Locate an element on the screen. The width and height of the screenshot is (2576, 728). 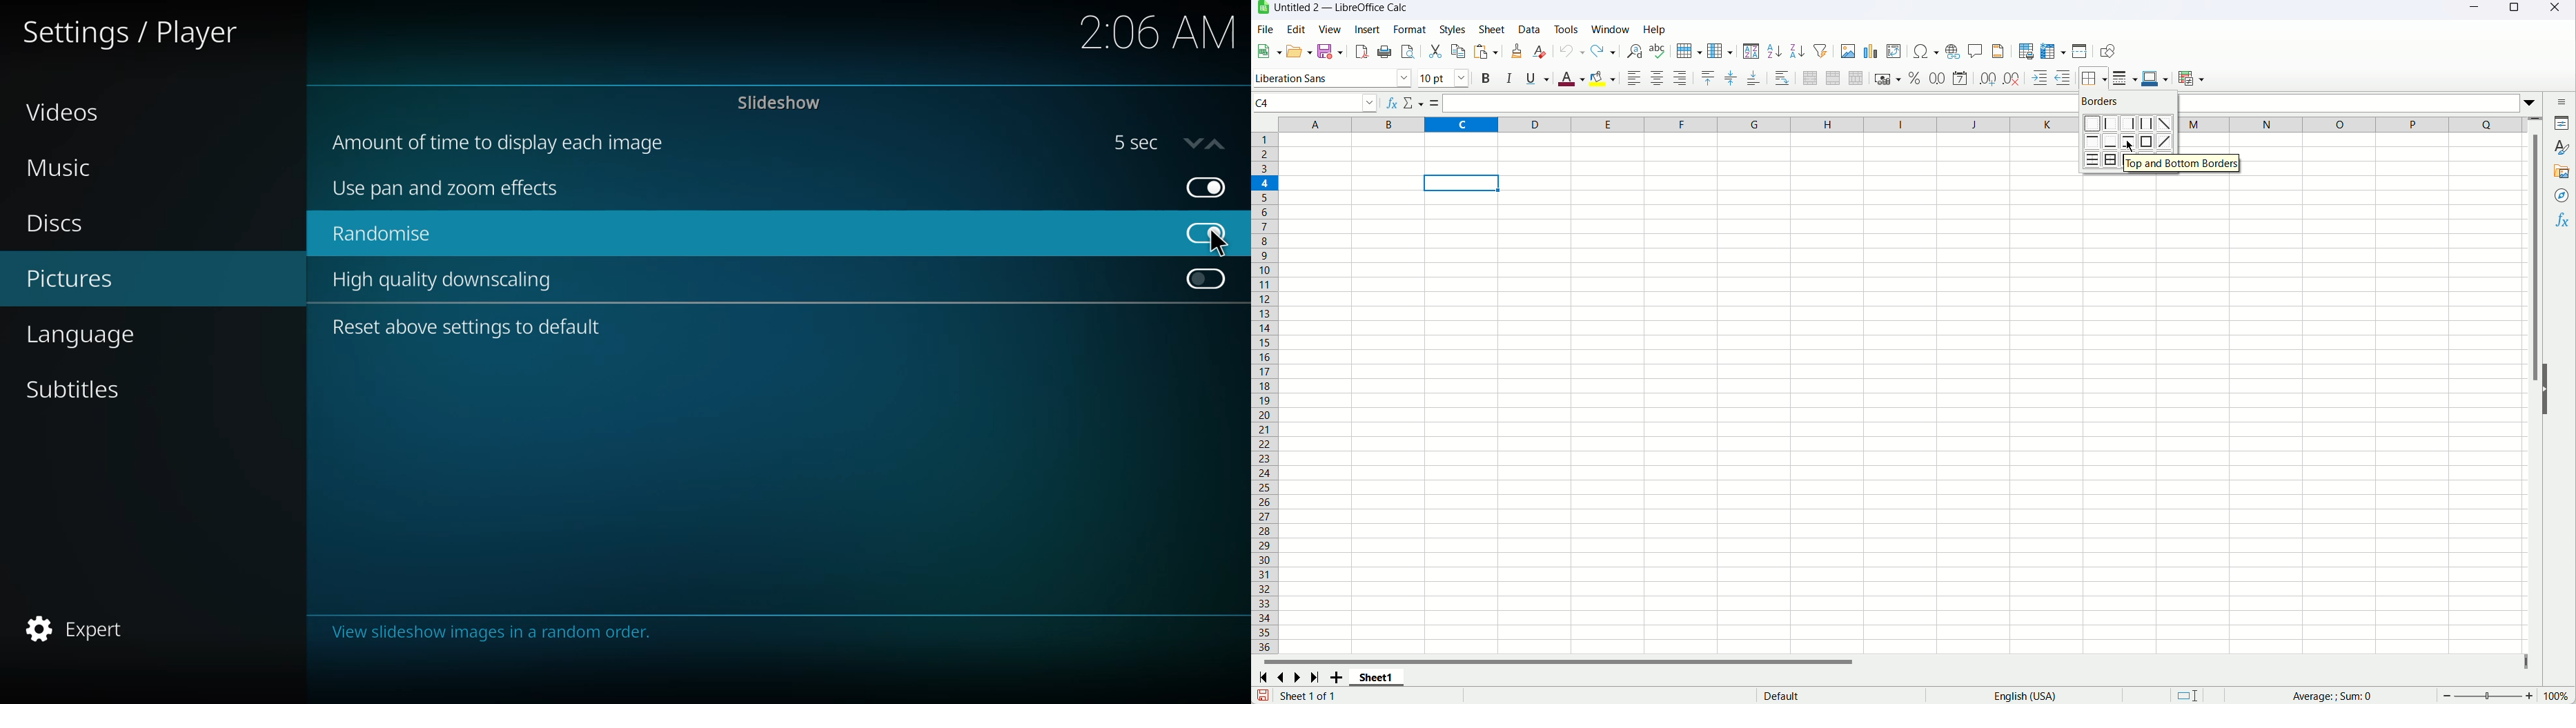
expert is located at coordinates (79, 627).